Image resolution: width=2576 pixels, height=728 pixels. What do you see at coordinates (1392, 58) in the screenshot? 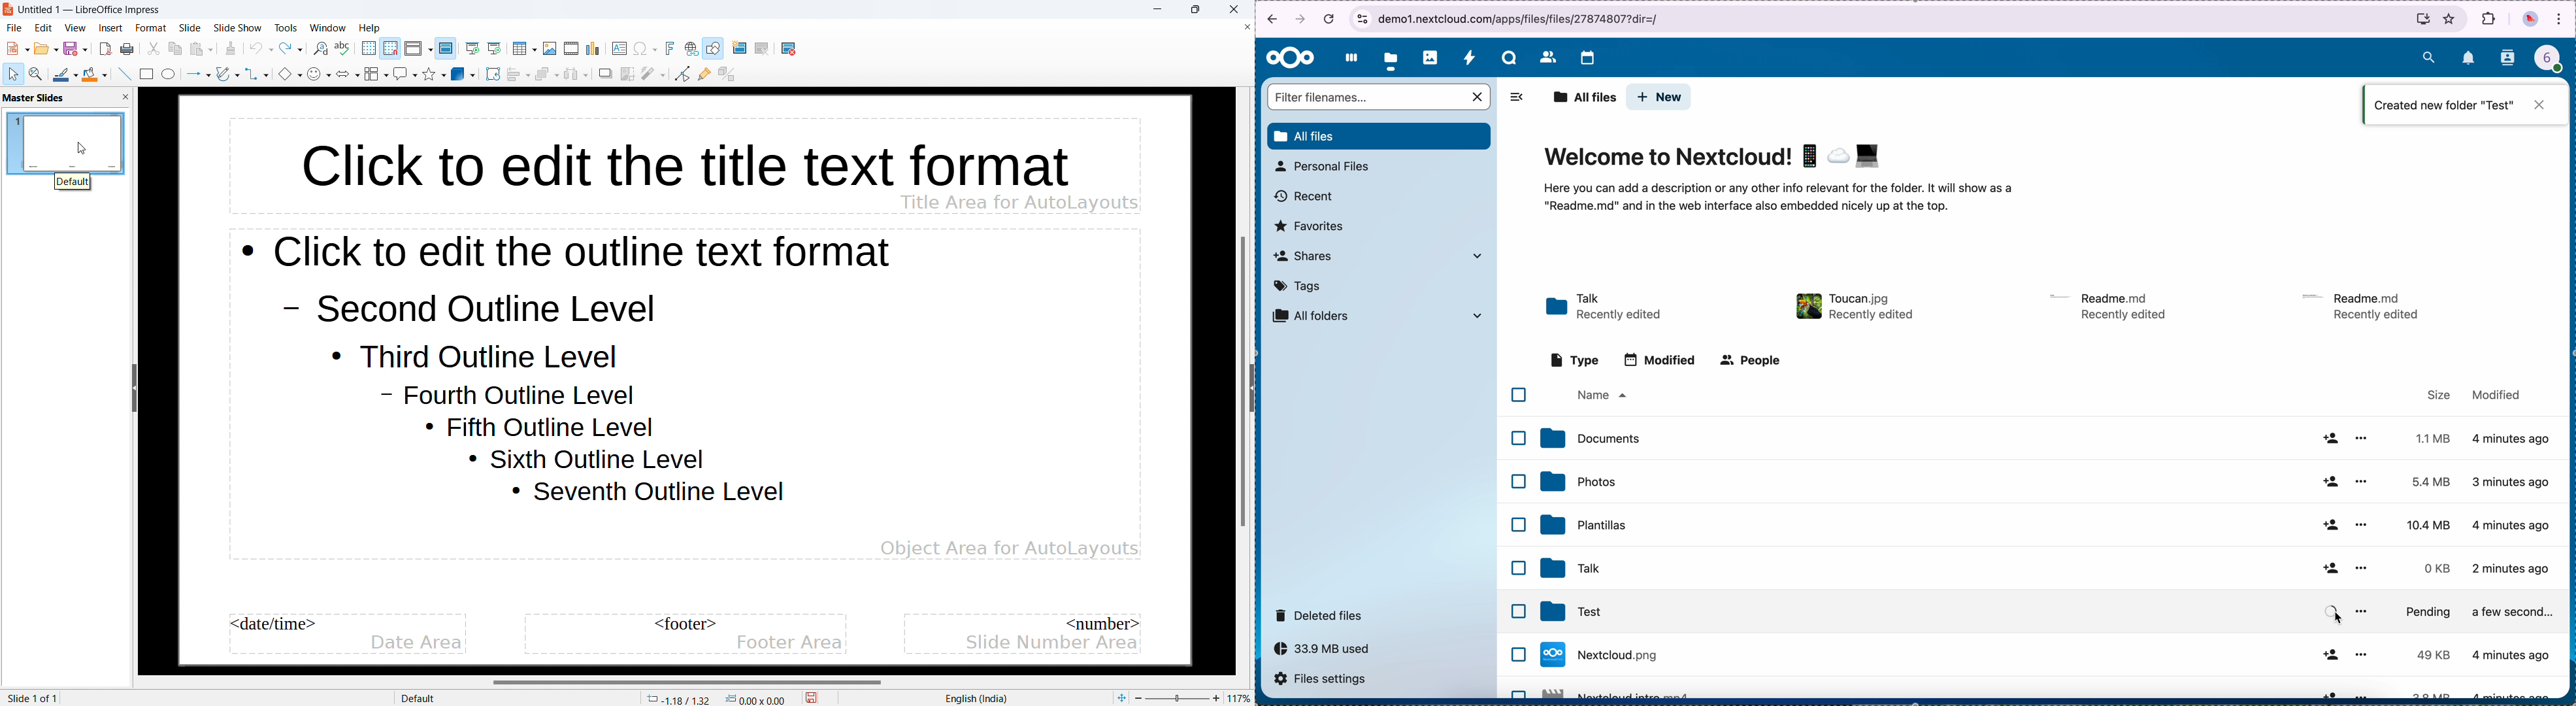
I see `click on files button` at bounding box center [1392, 58].